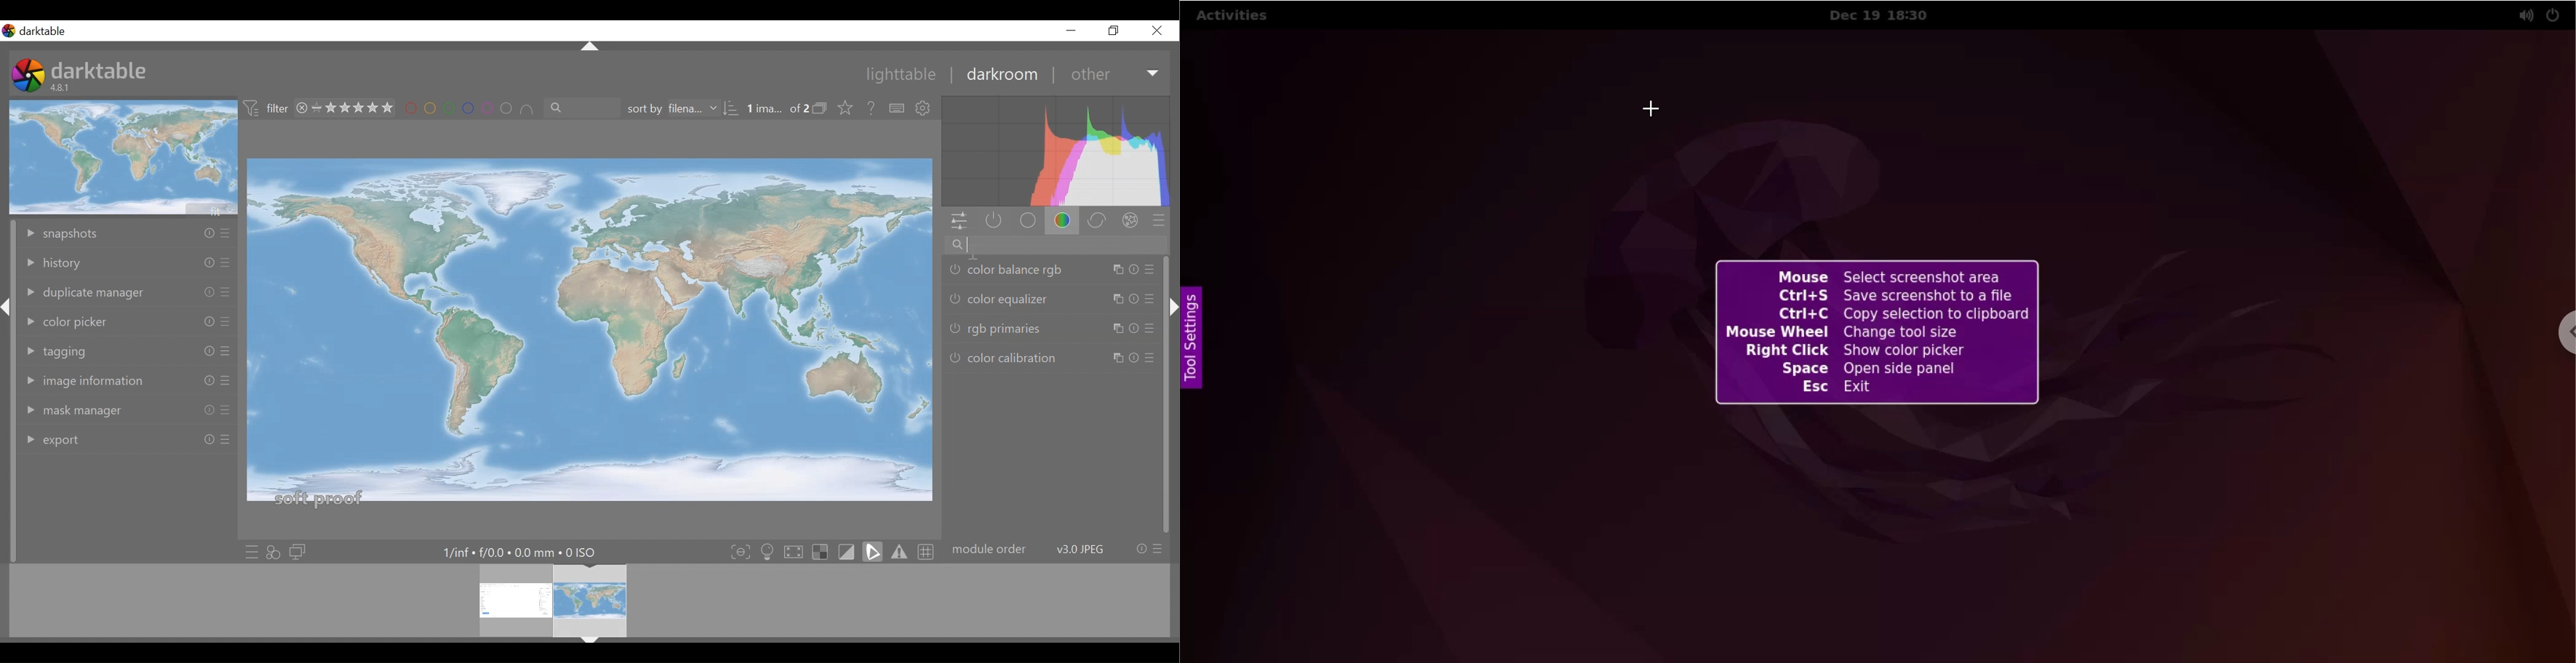 This screenshot has height=672, width=2576. I want to click on toggle indication of raw overexposure, so click(824, 551).